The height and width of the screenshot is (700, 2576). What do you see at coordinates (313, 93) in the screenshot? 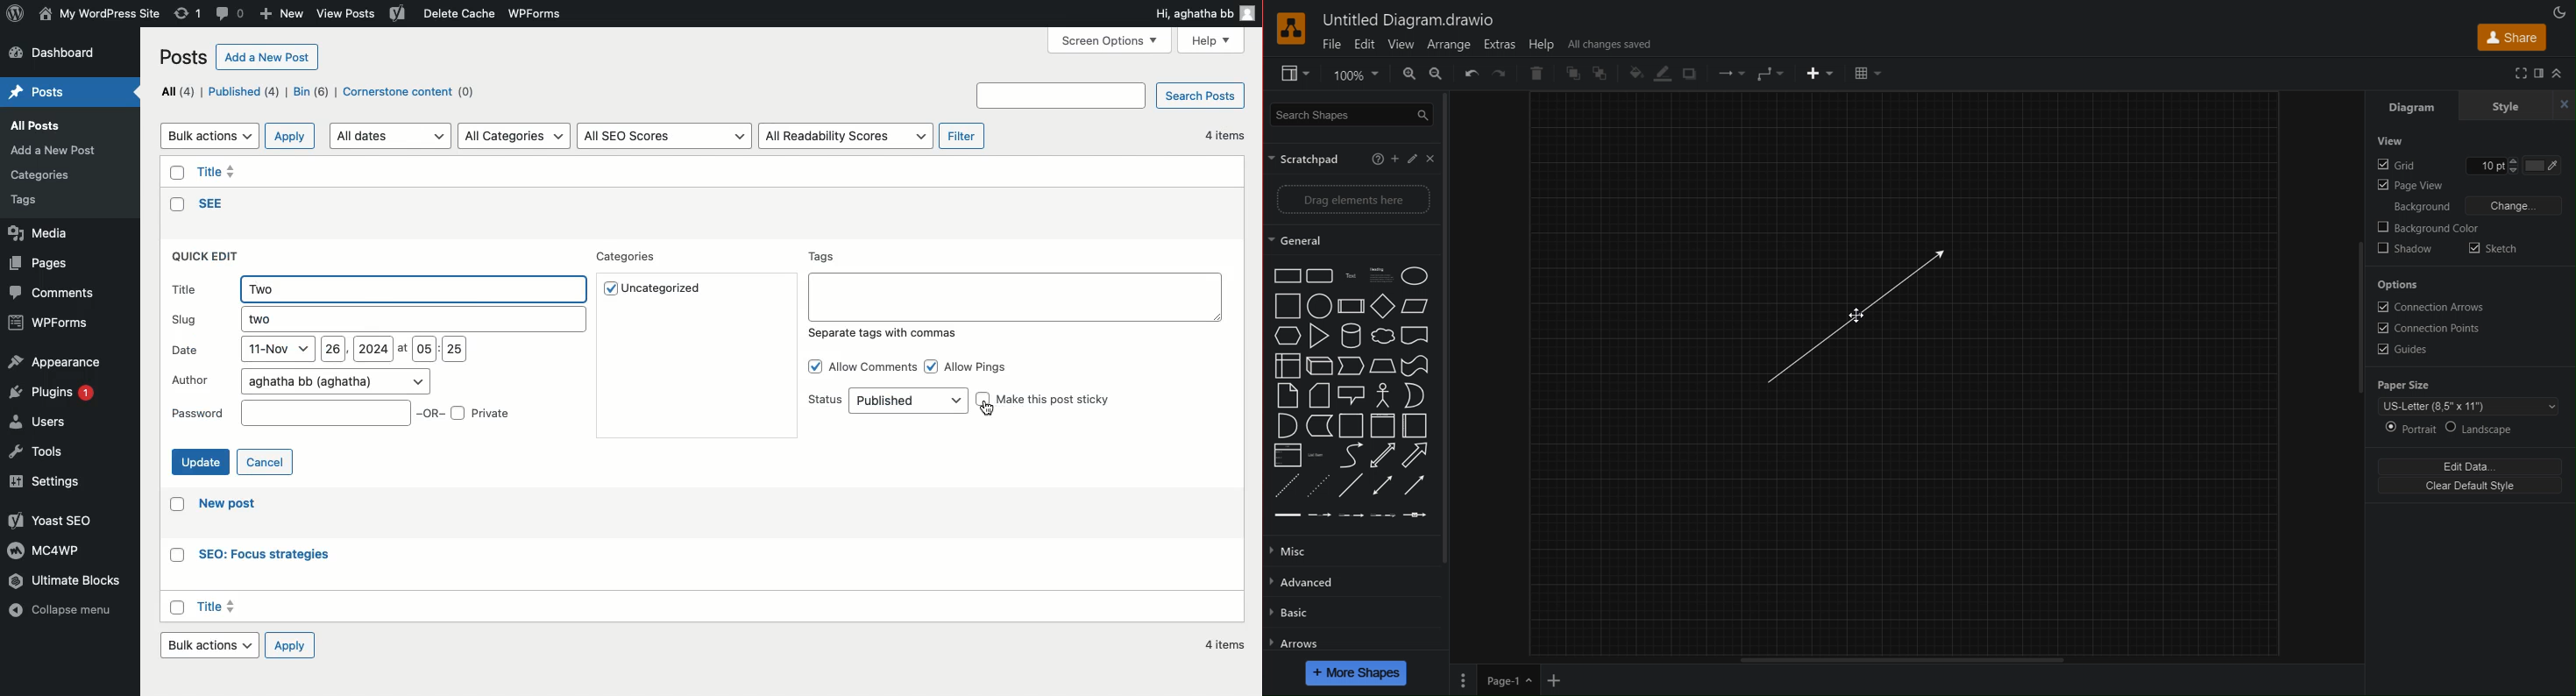
I see `Bin` at bounding box center [313, 93].